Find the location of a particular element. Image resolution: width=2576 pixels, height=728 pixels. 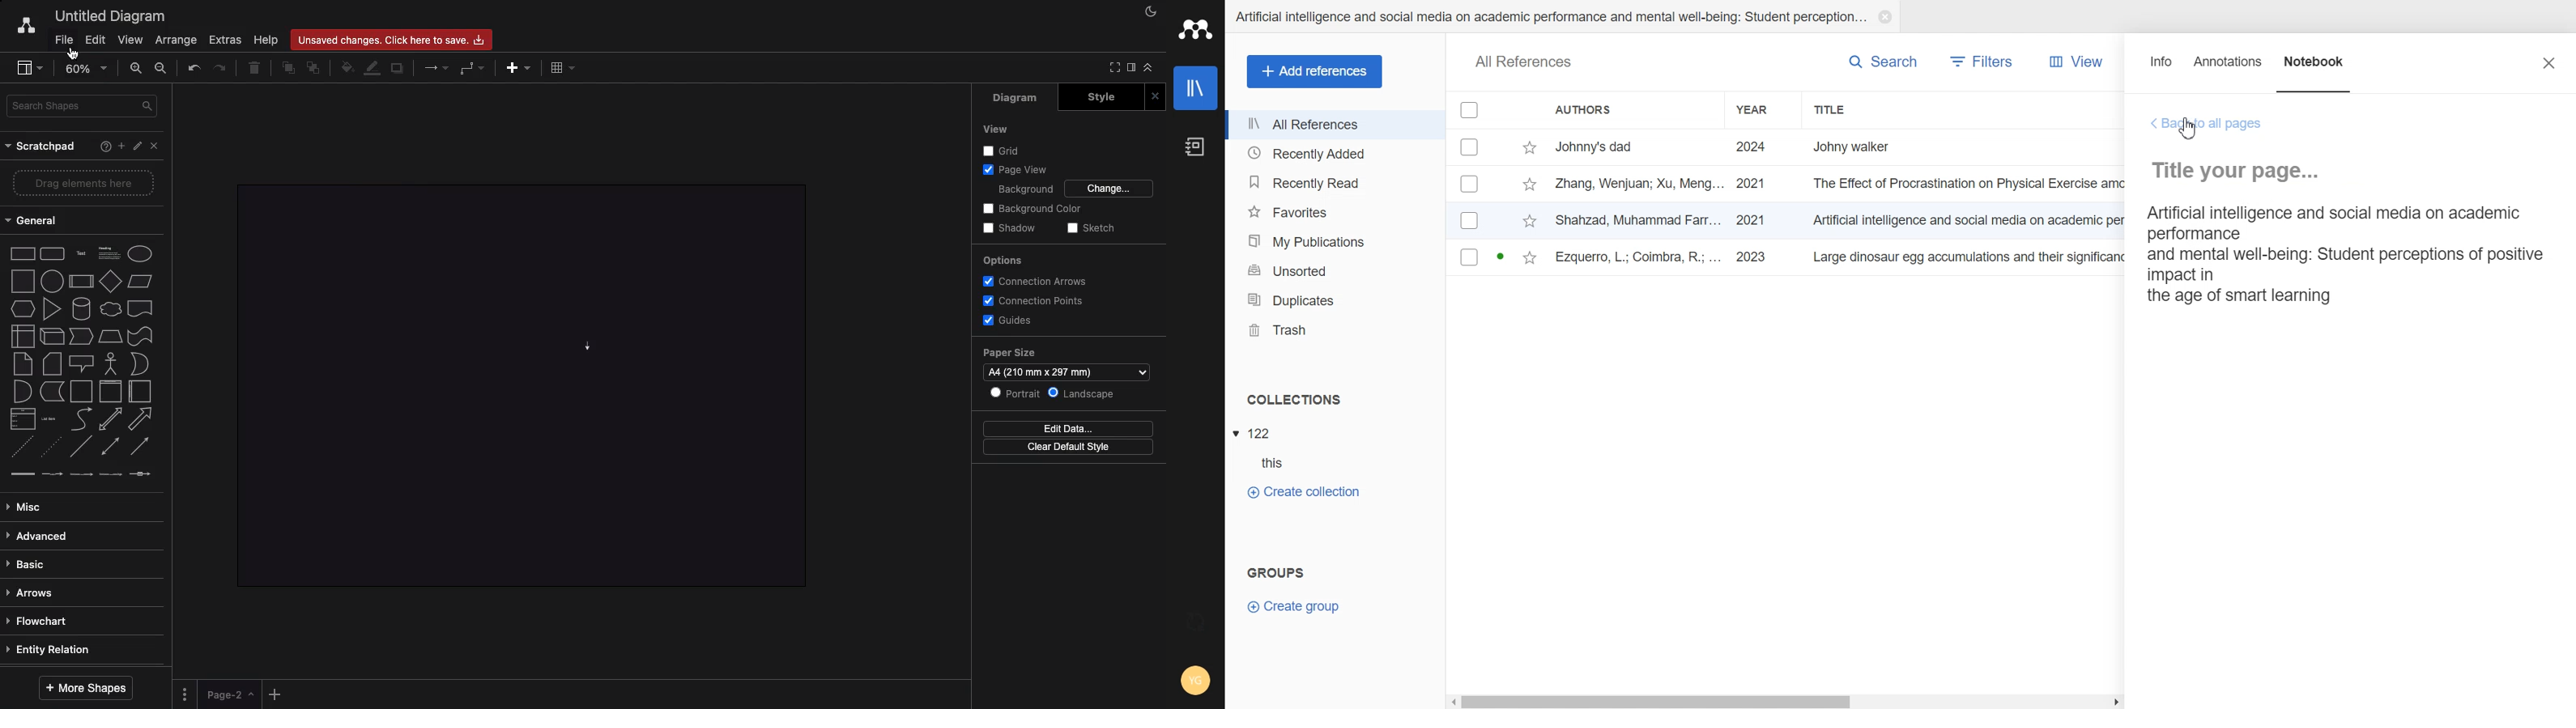

Edit is located at coordinates (136, 146).